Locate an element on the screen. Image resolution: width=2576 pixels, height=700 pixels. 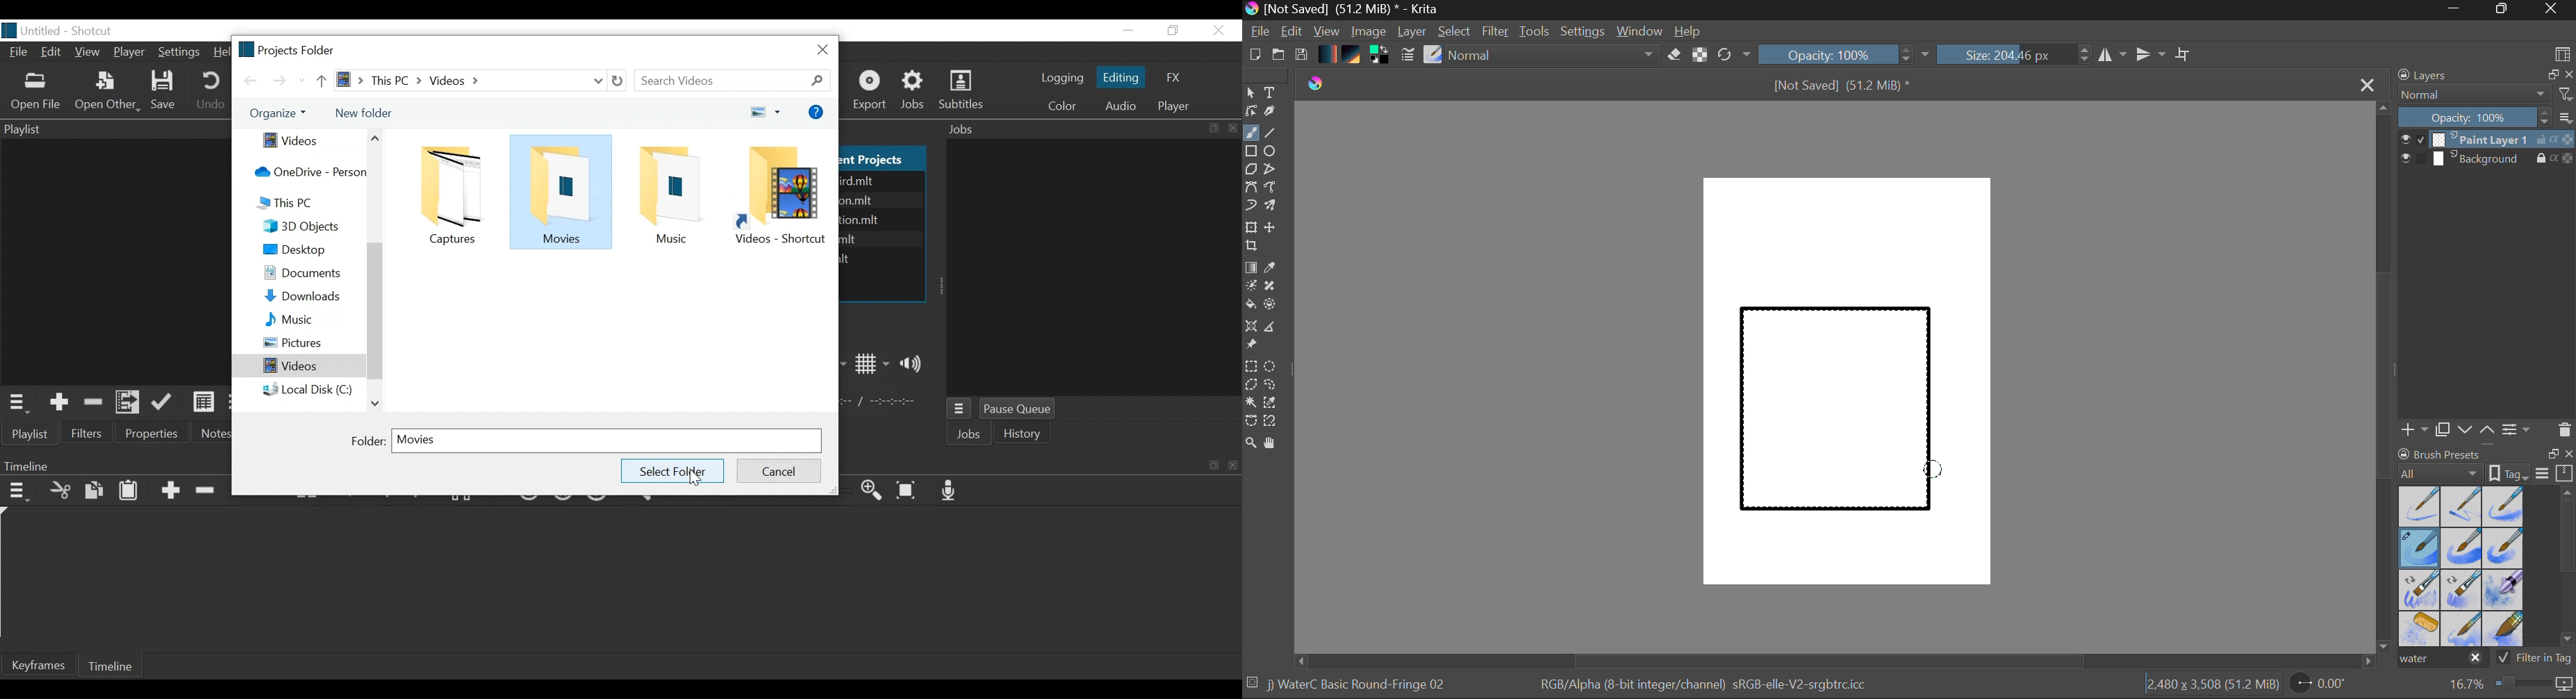
"water" search in brush presets is located at coordinates (2441, 661).